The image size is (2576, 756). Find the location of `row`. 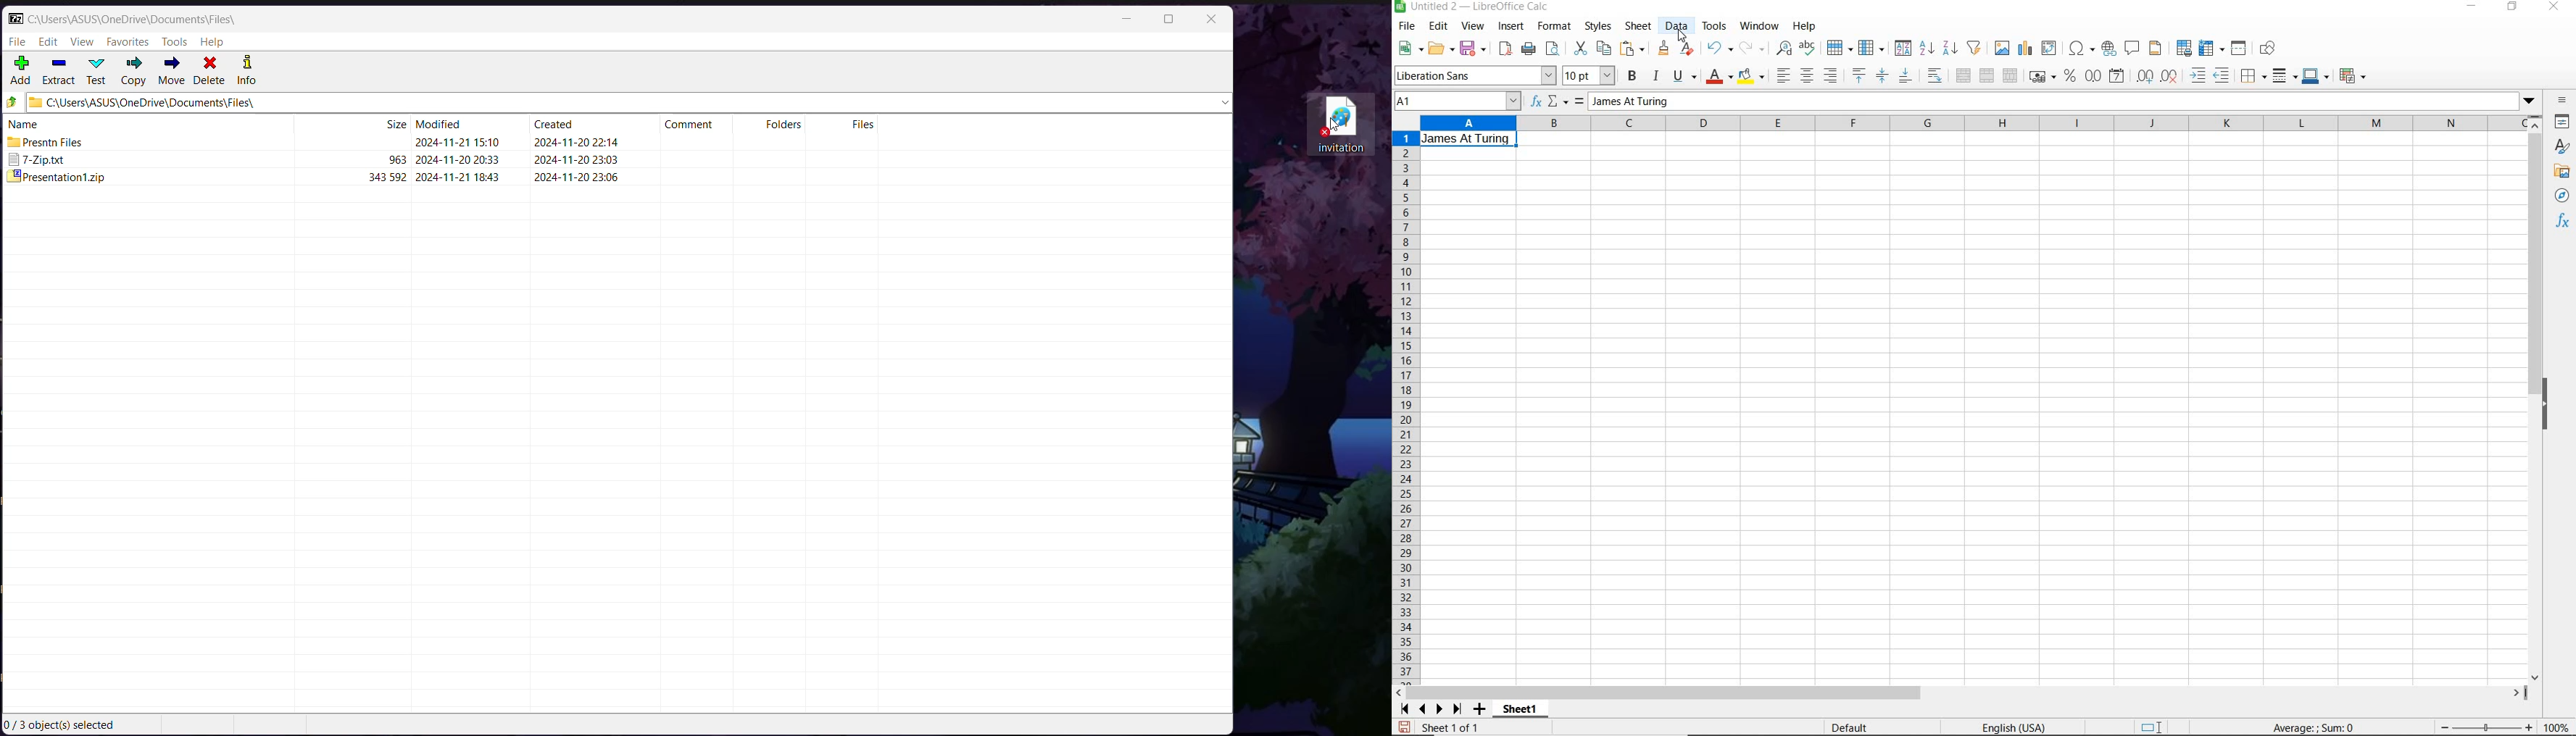

row is located at coordinates (1840, 47).